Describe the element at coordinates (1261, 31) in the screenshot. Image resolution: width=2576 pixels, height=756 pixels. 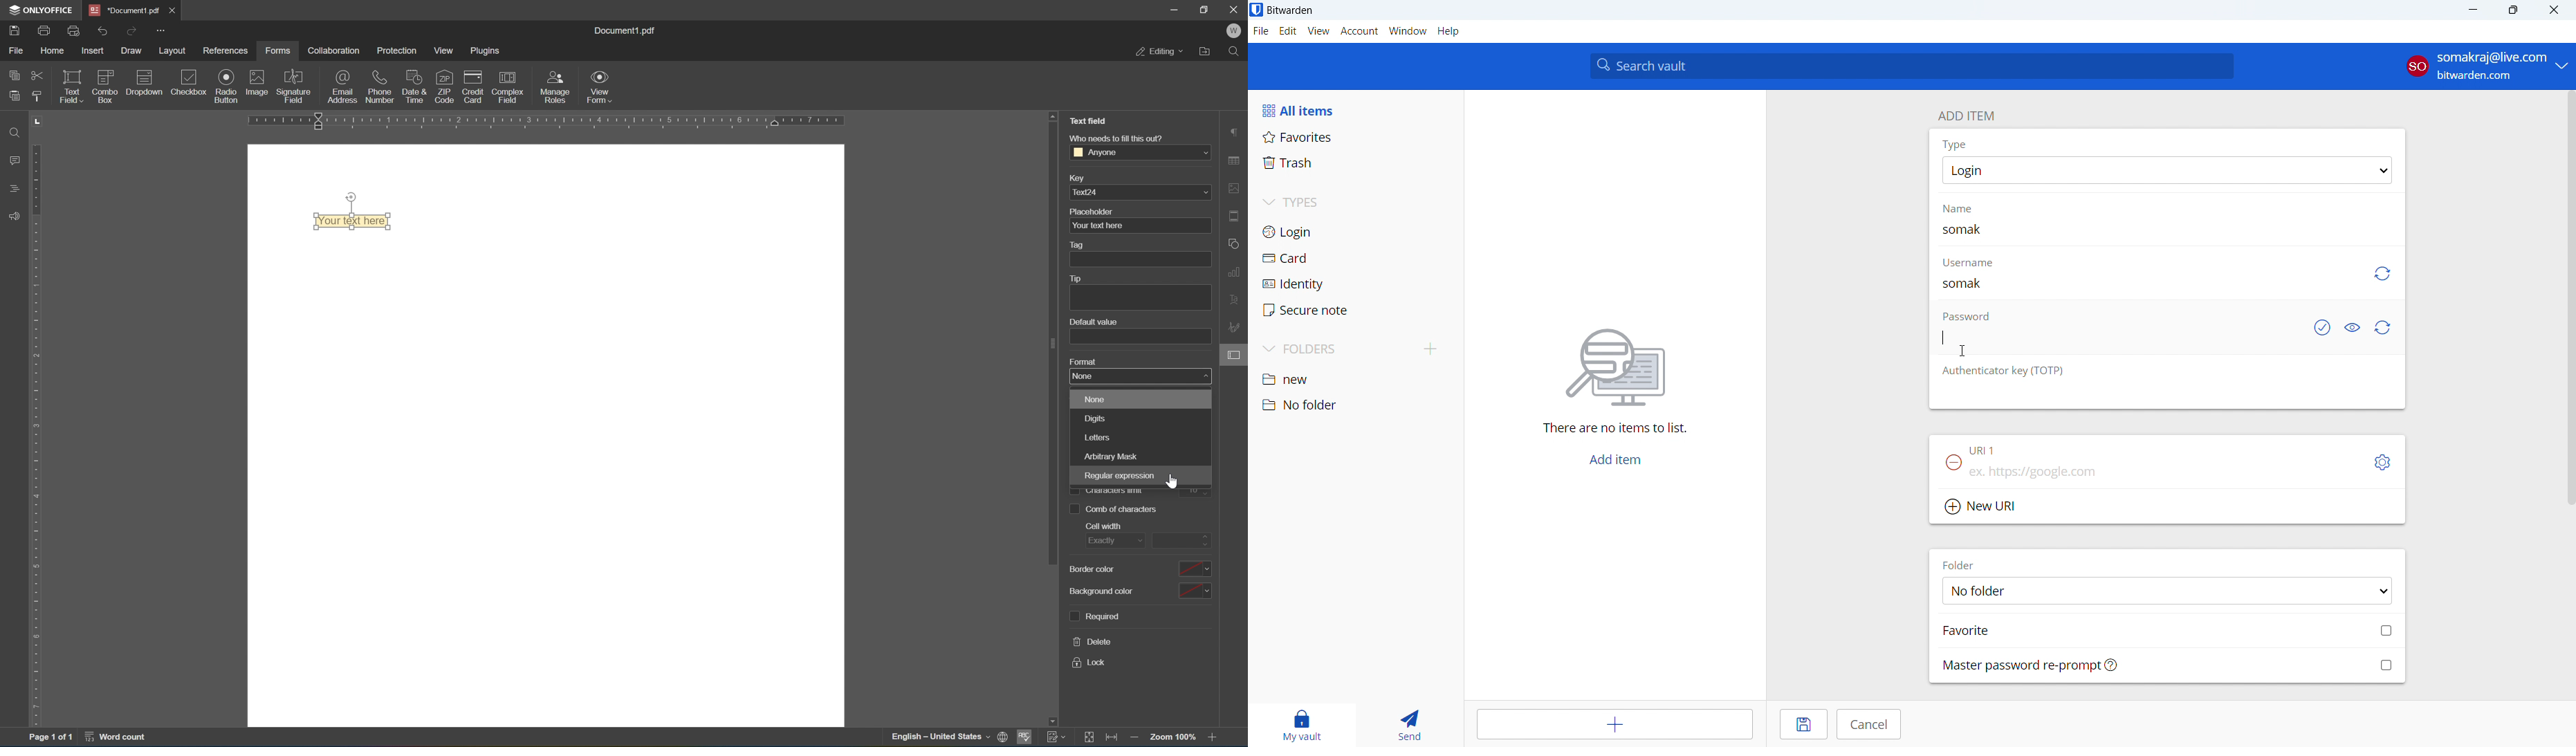
I see `file` at that location.